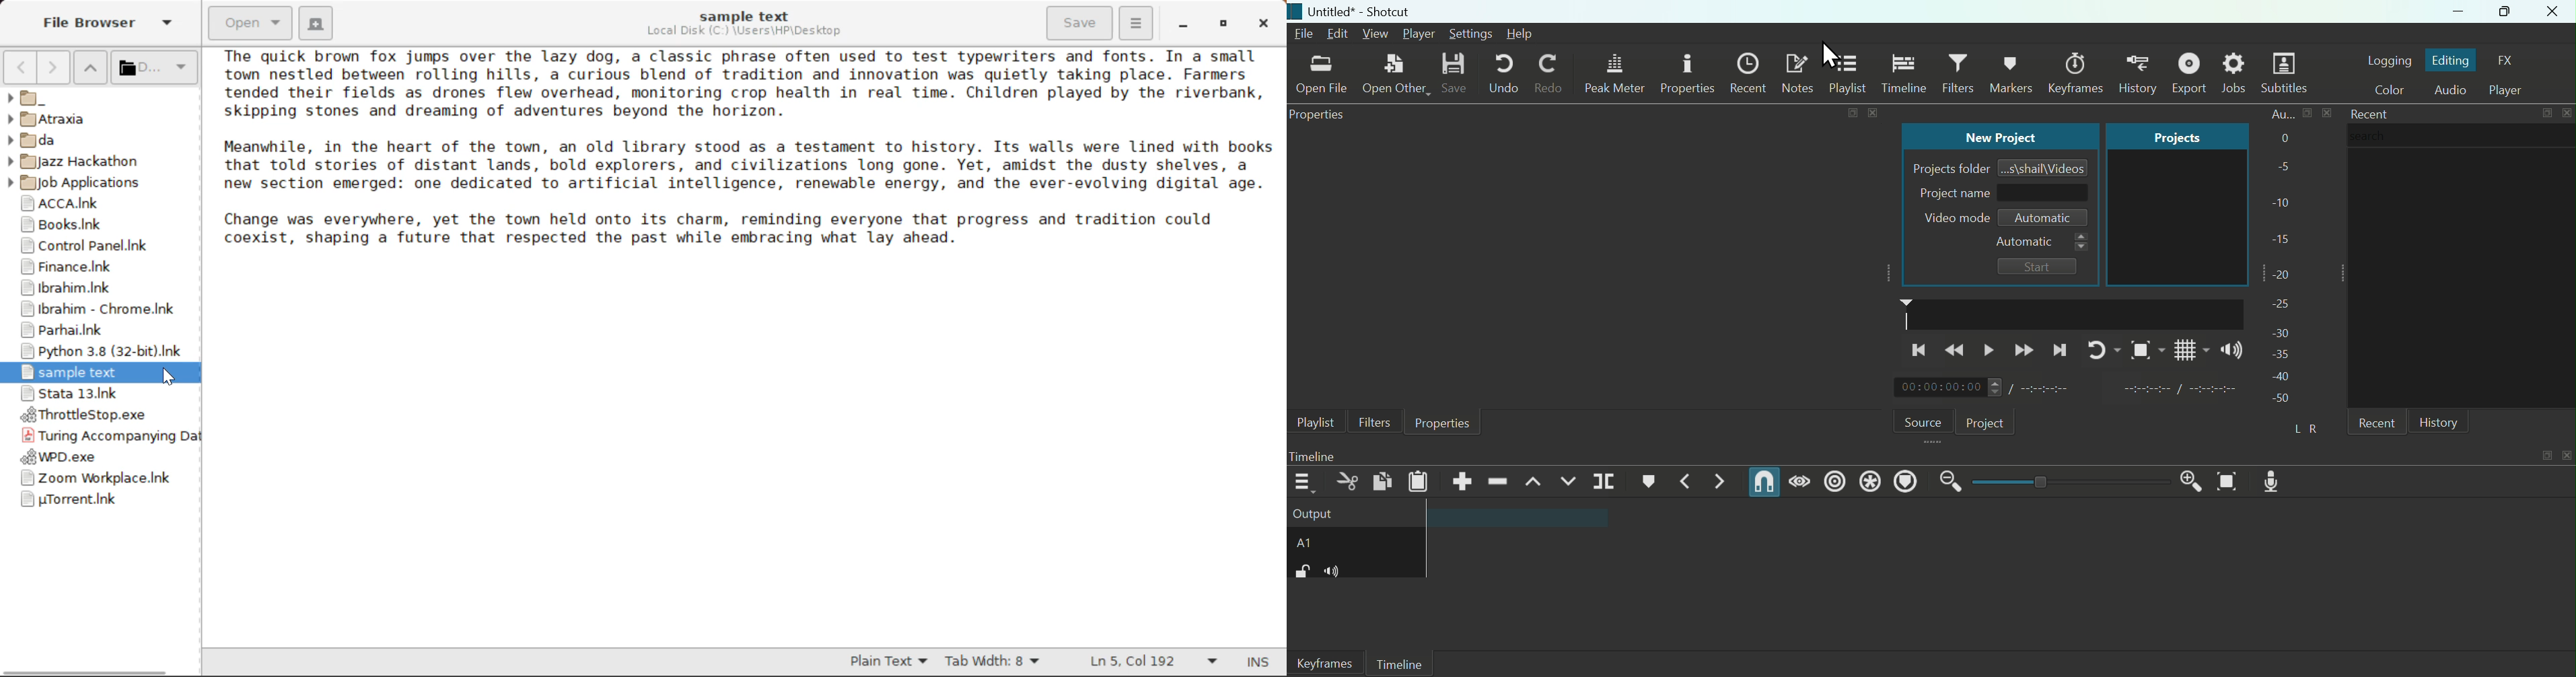 The width and height of the screenshot is (2576, 700). What do you see at coordinates (2040, 242) in the screenshot?
I see `Automatic` at bounding box center [2040, 242].